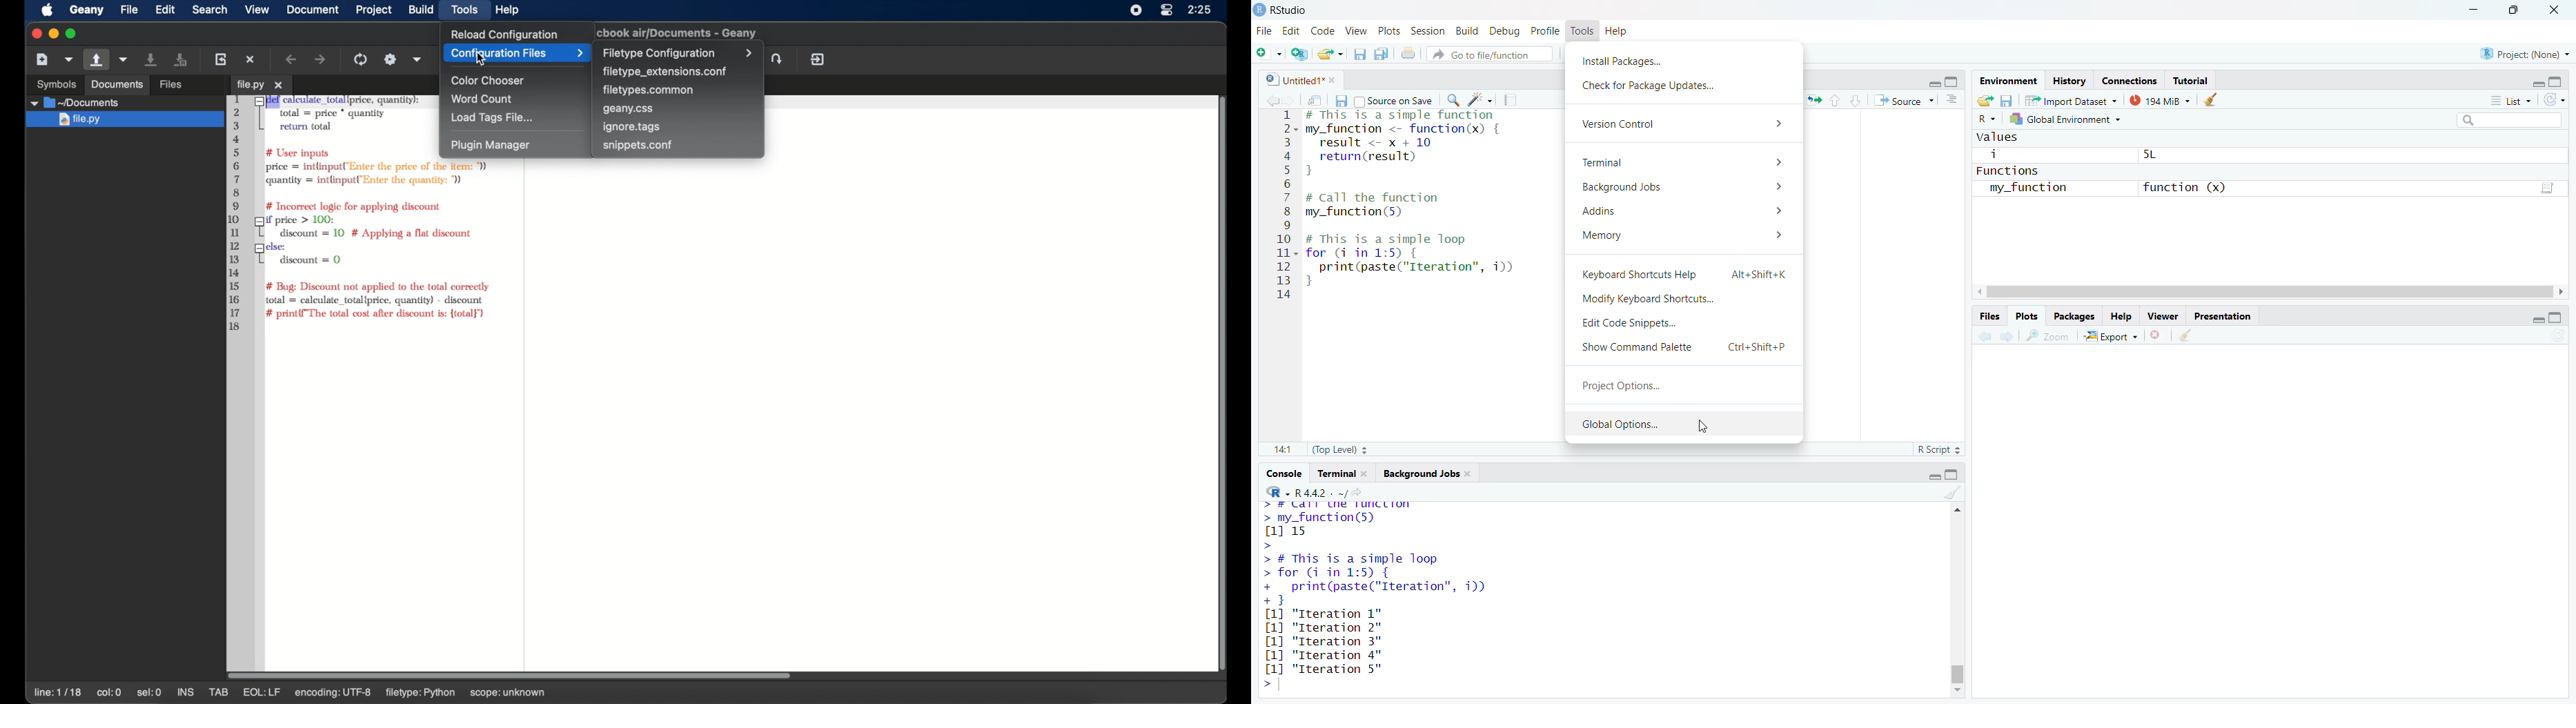 Image resolution: width=2576 pixels, height=728 pixels. Describe the element at coordinates (1548, 30) in the screenshot. I see `profile` at that location.